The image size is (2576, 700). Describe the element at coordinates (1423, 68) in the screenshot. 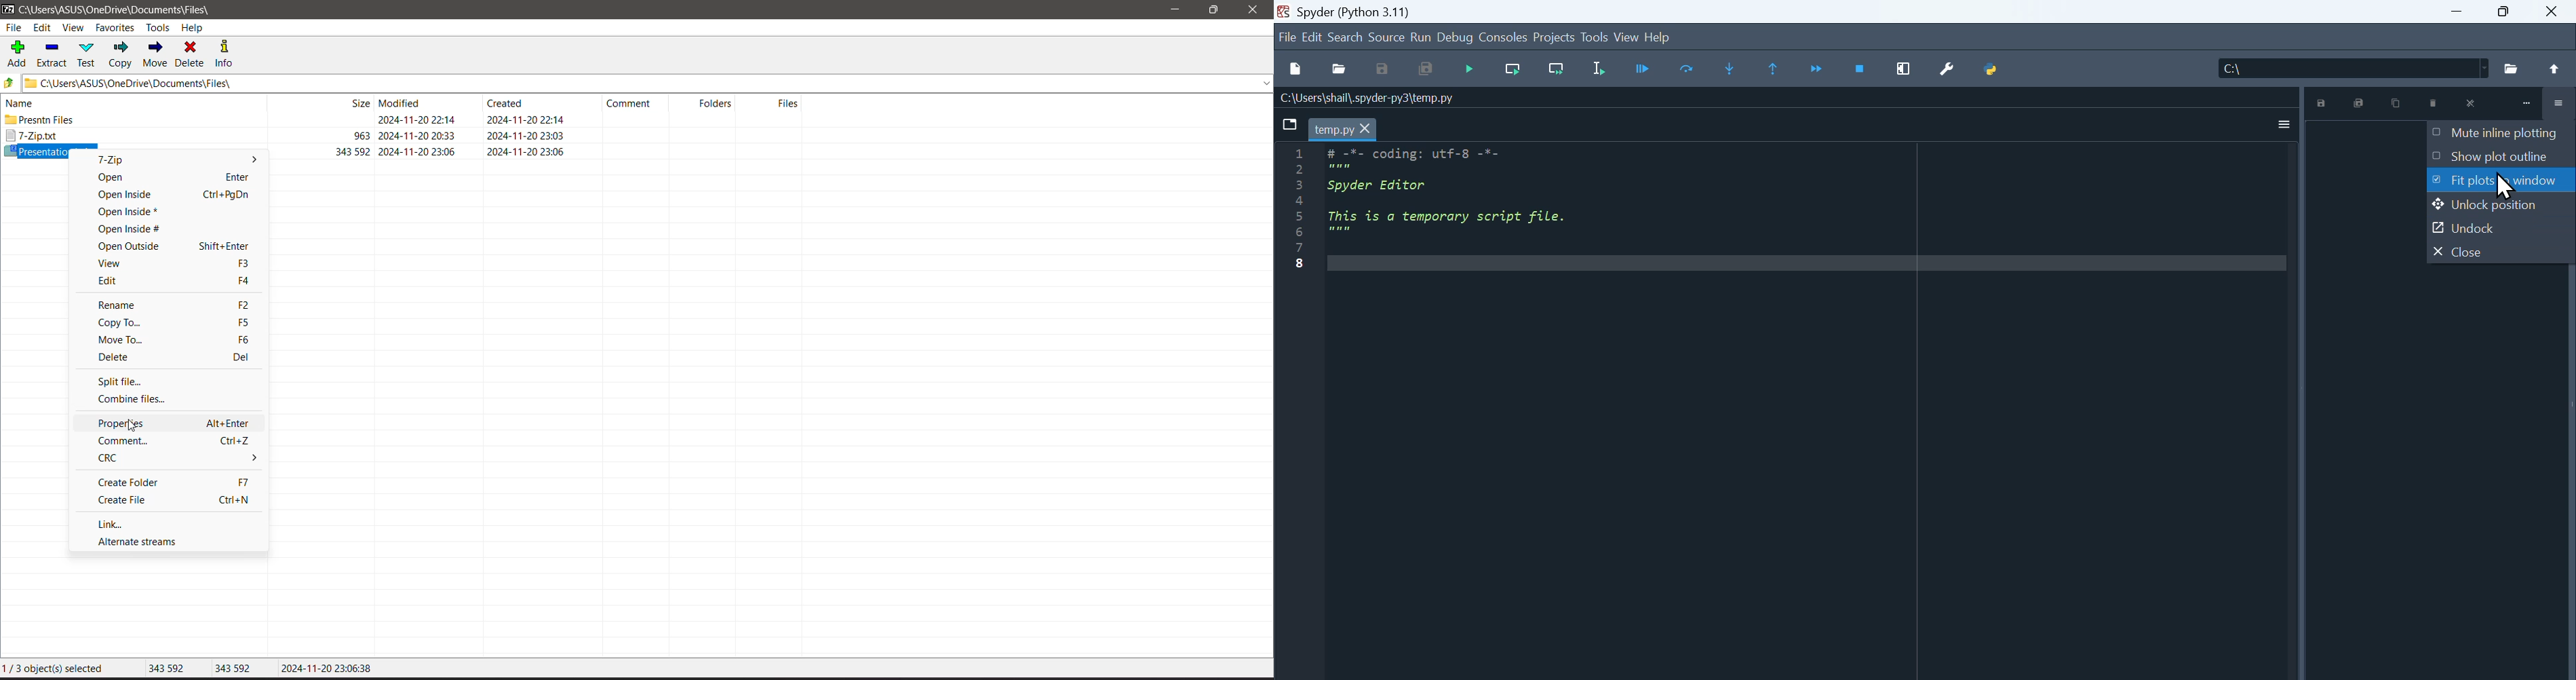

I see `save all` at that location.